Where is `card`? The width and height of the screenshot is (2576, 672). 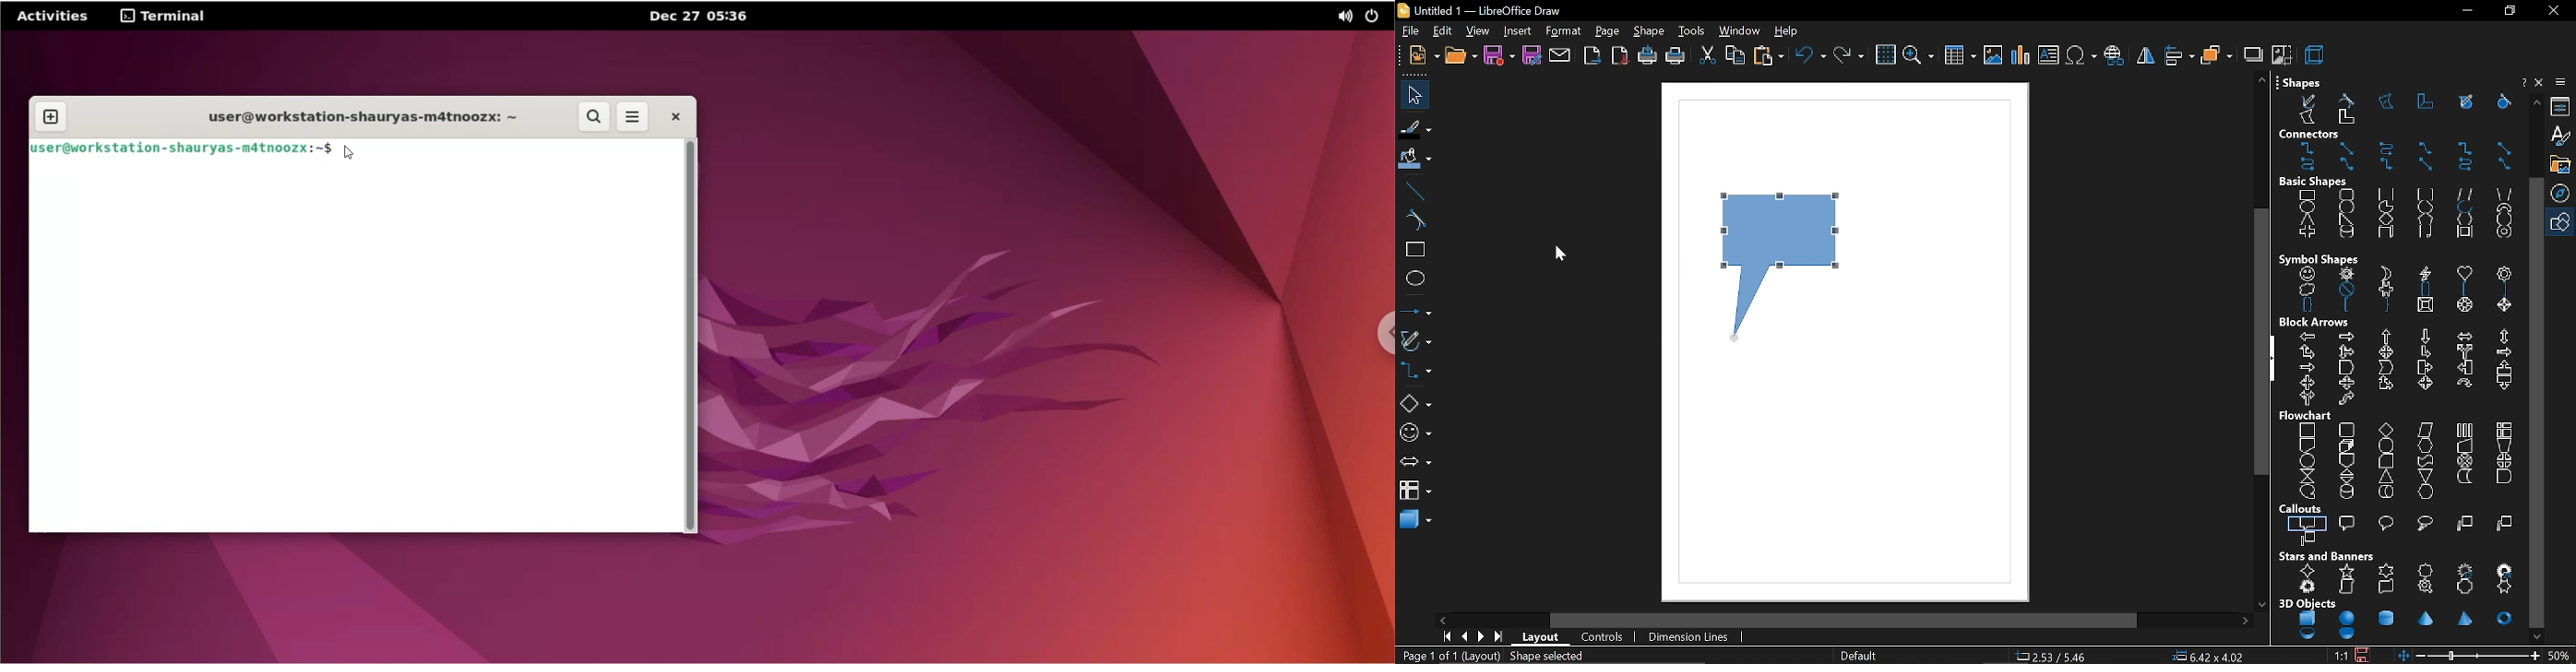 card is located at coordinates (2383, 461).